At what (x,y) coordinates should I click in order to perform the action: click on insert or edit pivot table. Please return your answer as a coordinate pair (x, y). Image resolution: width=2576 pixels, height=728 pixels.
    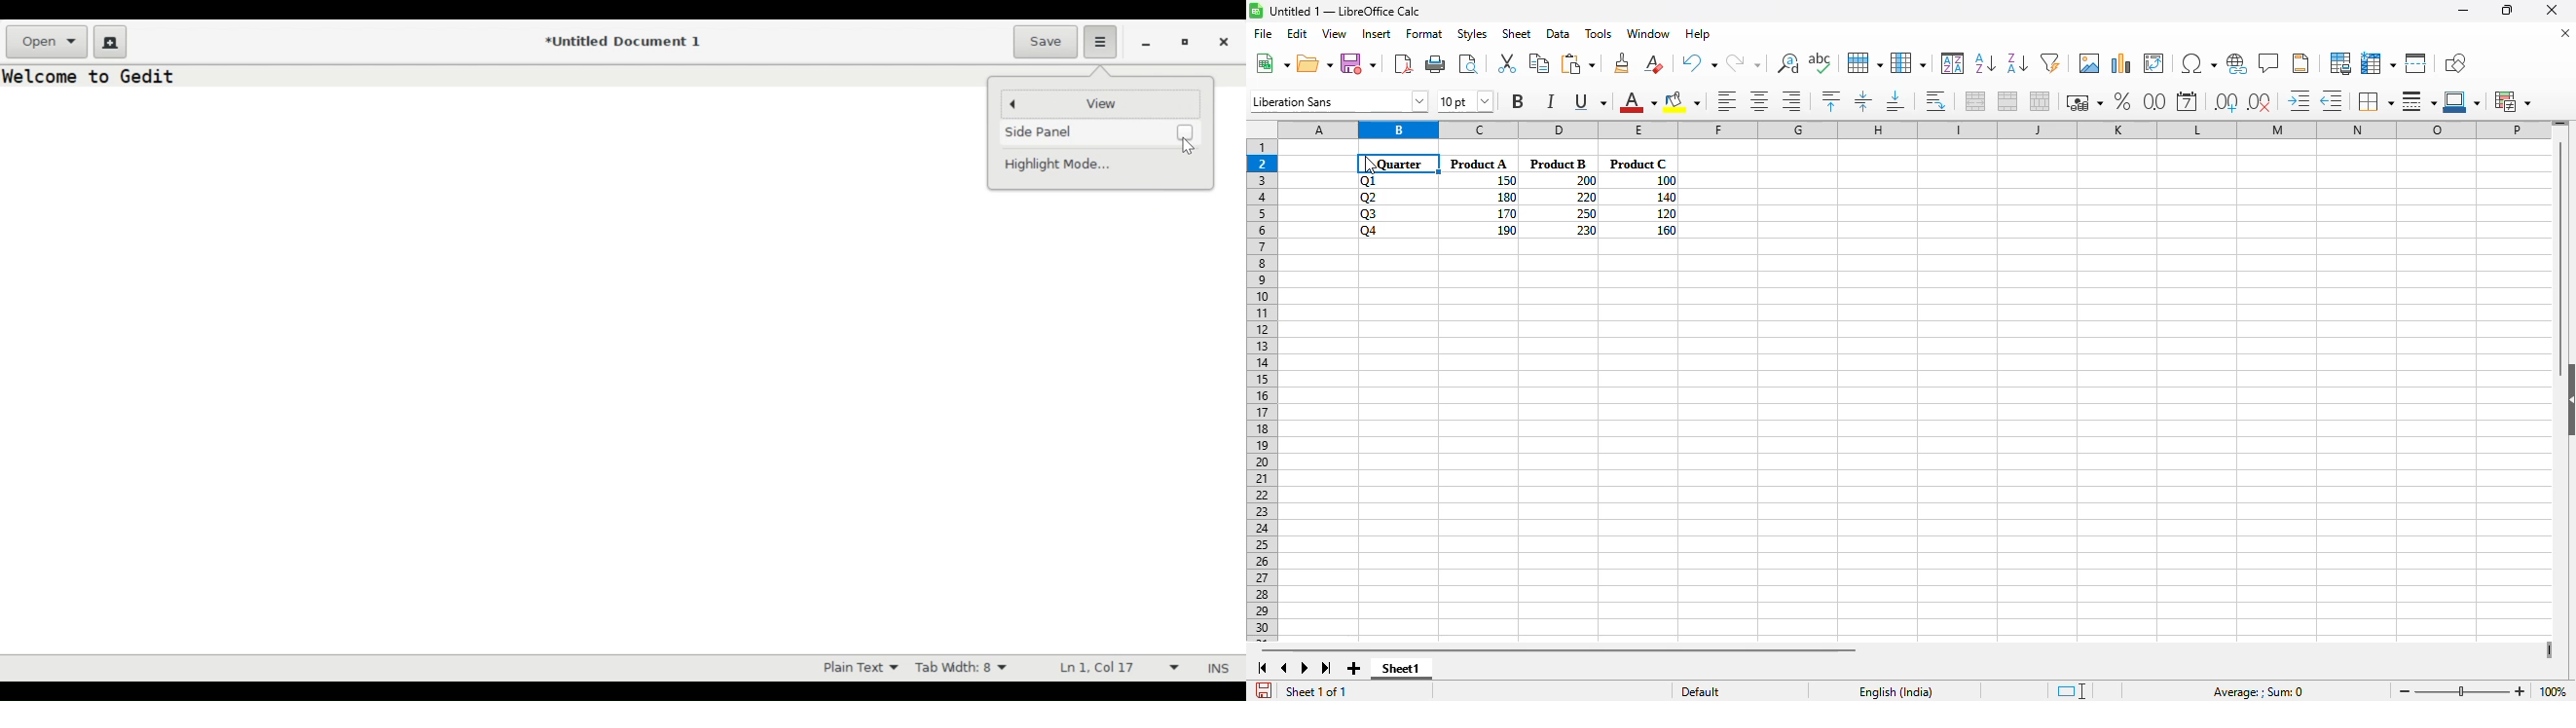
    Looking at the image, I should click on (2154, 63).